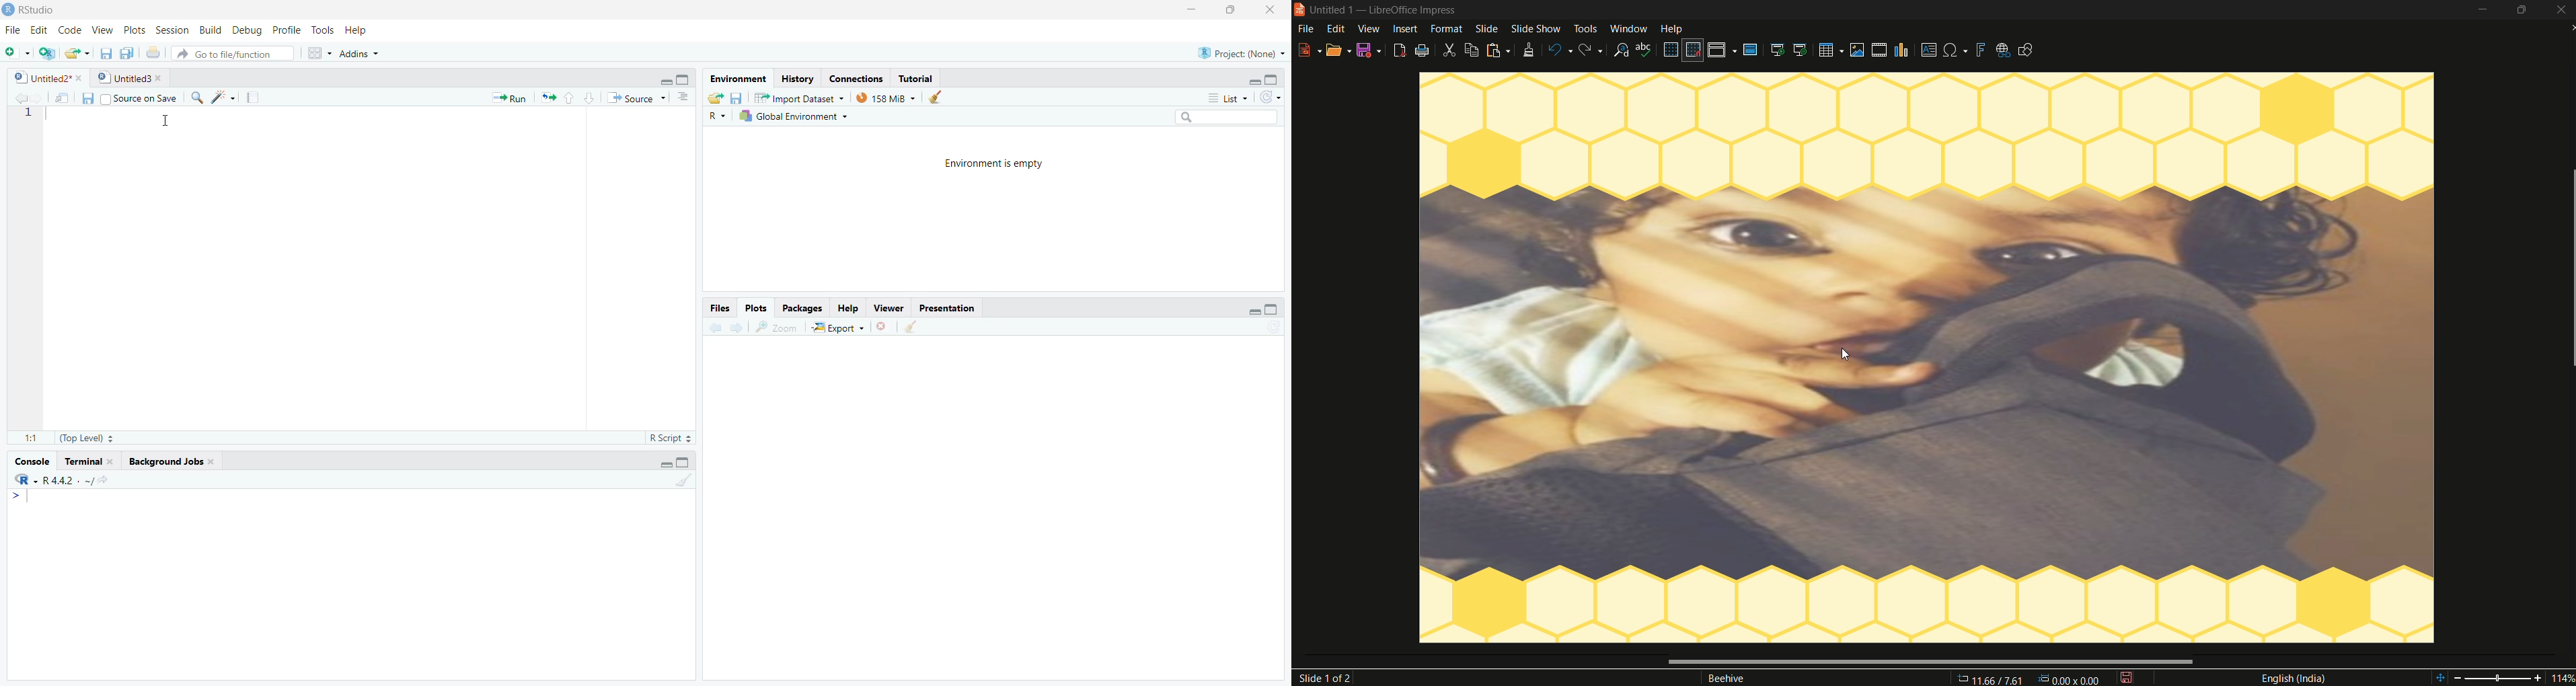 Image resolution: width=2576 pixels, height=700 pixels. I want to click on R~, so click(718, 114).